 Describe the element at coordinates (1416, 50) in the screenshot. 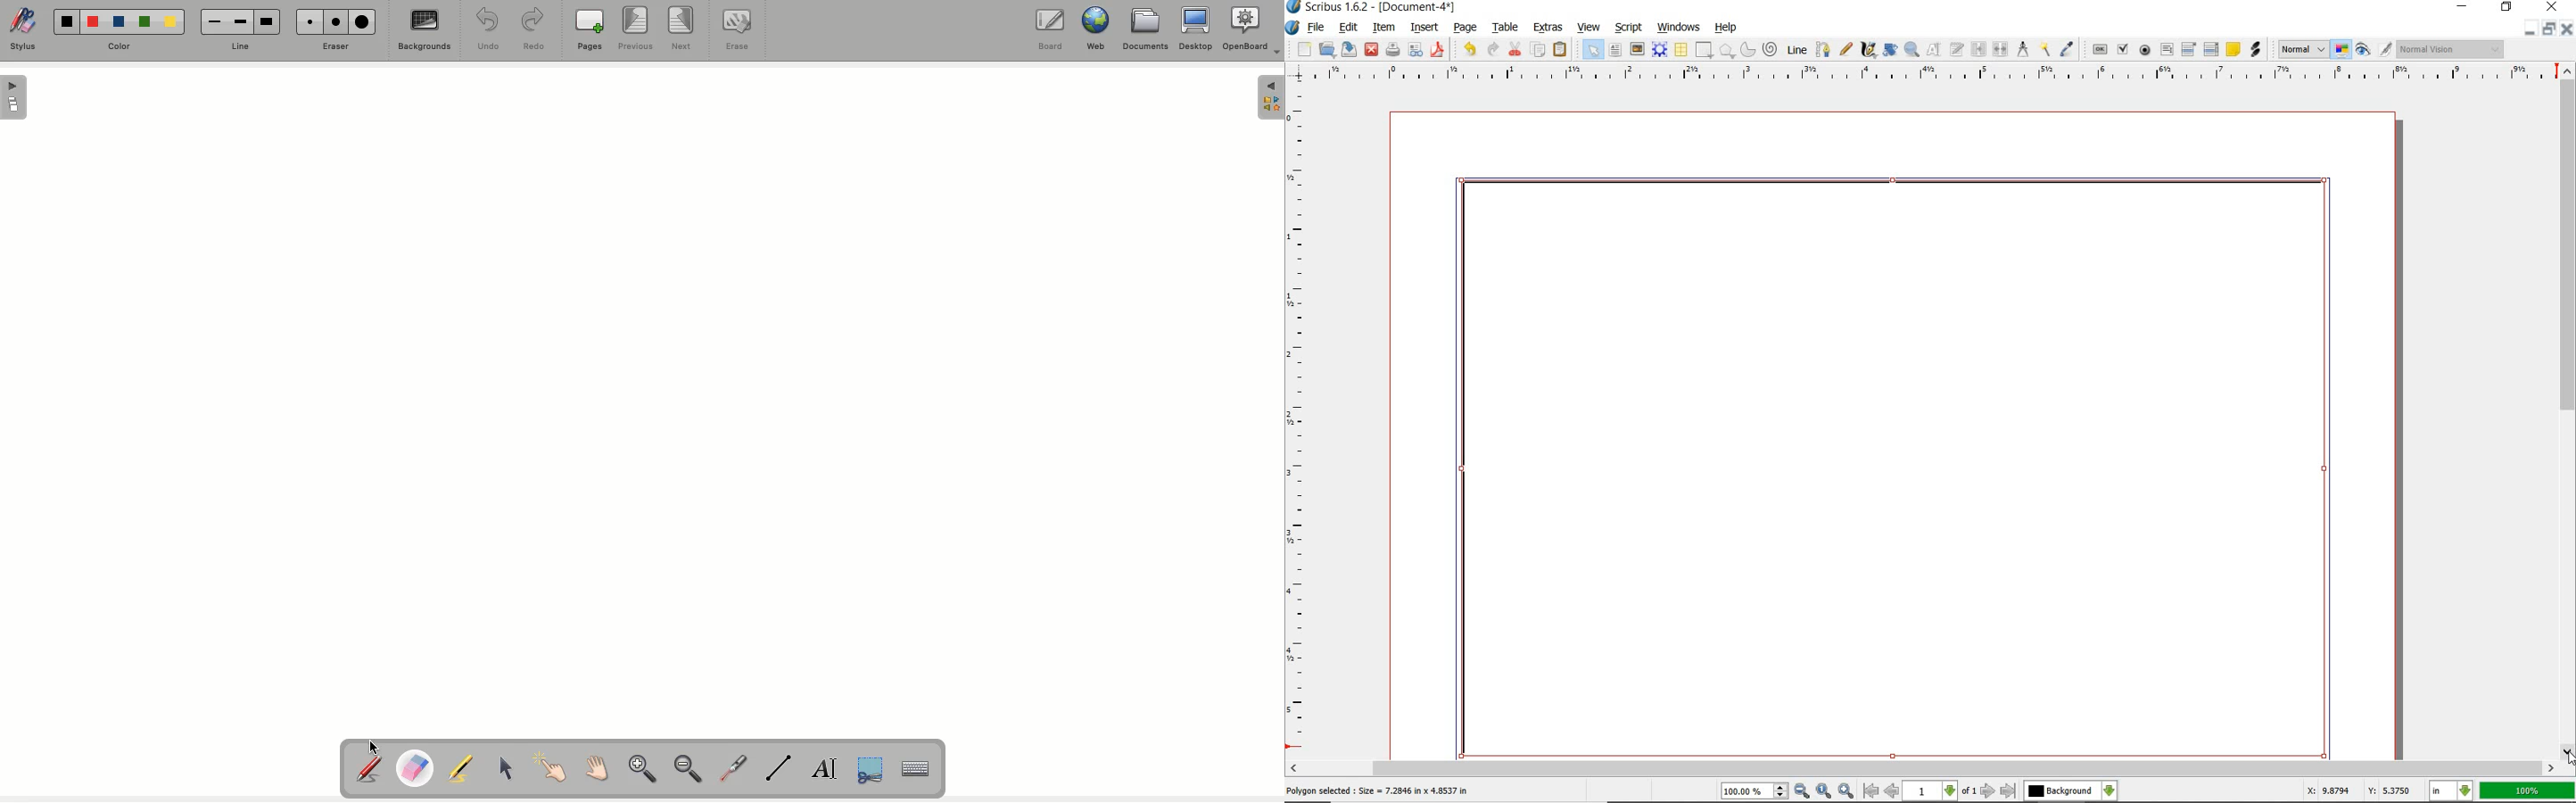

I see `preflight verifier` at that location.